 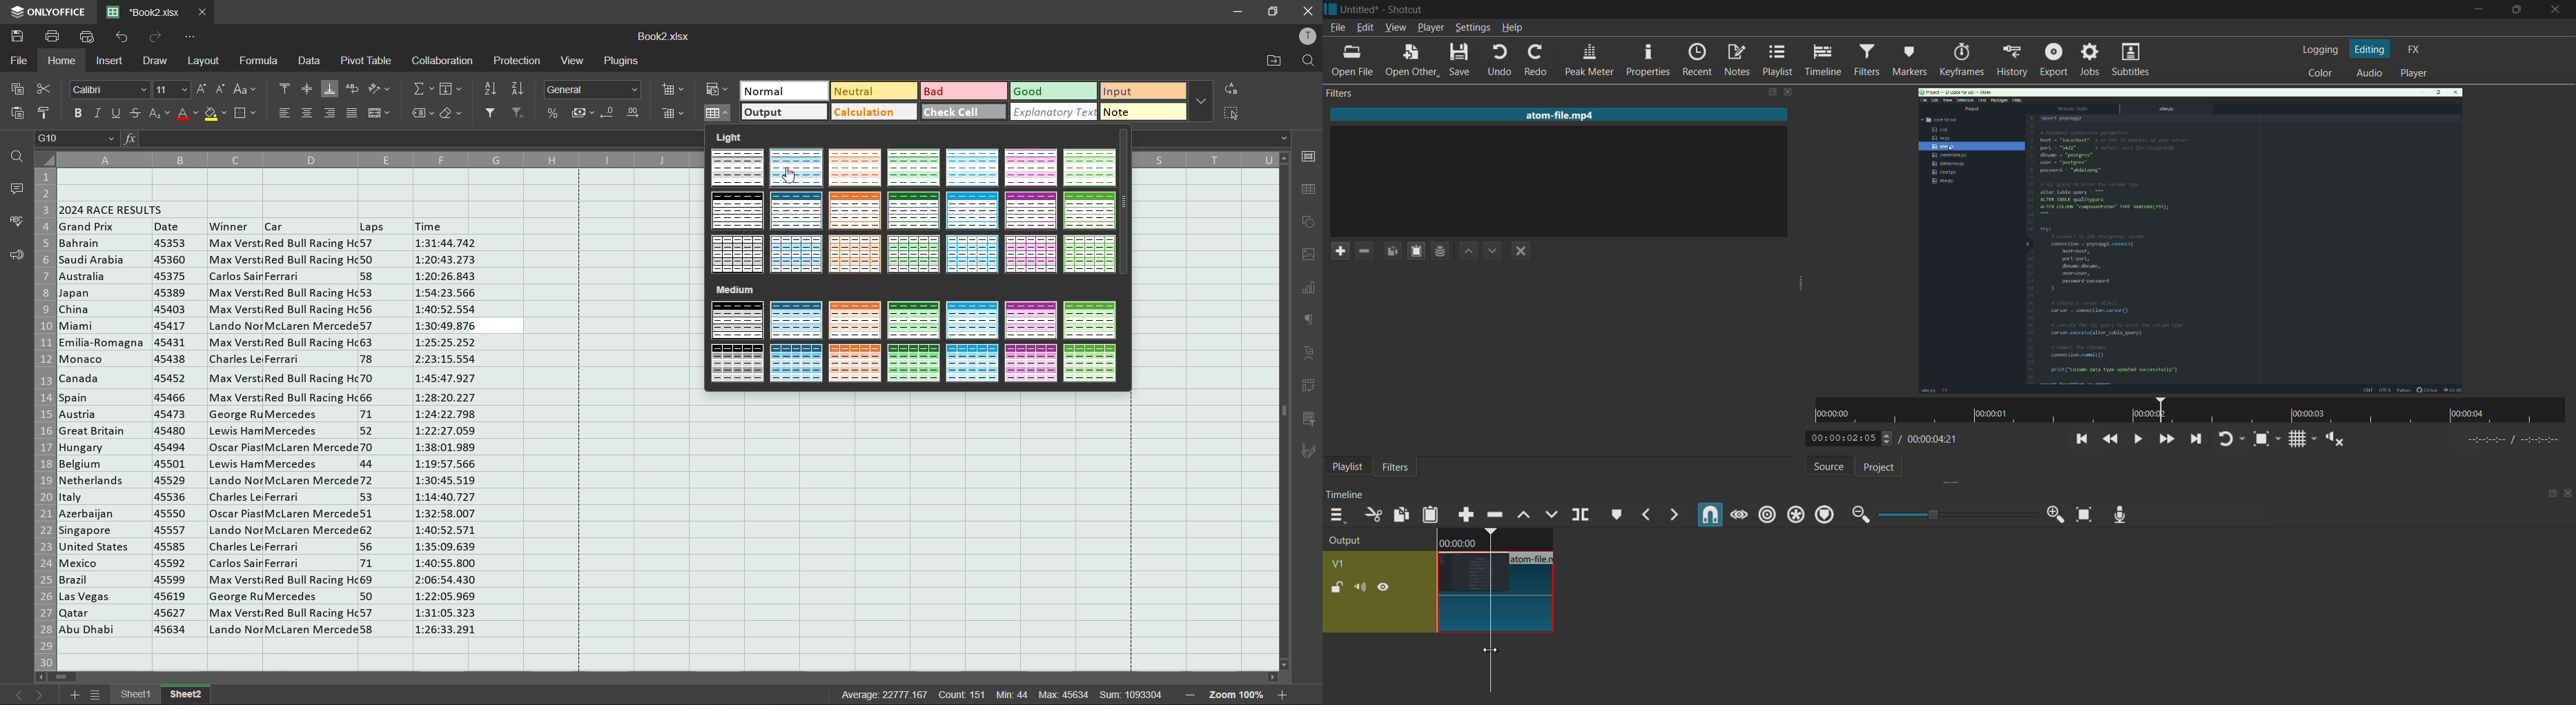 I want to click on add sheet, so click(x=78, y=695).